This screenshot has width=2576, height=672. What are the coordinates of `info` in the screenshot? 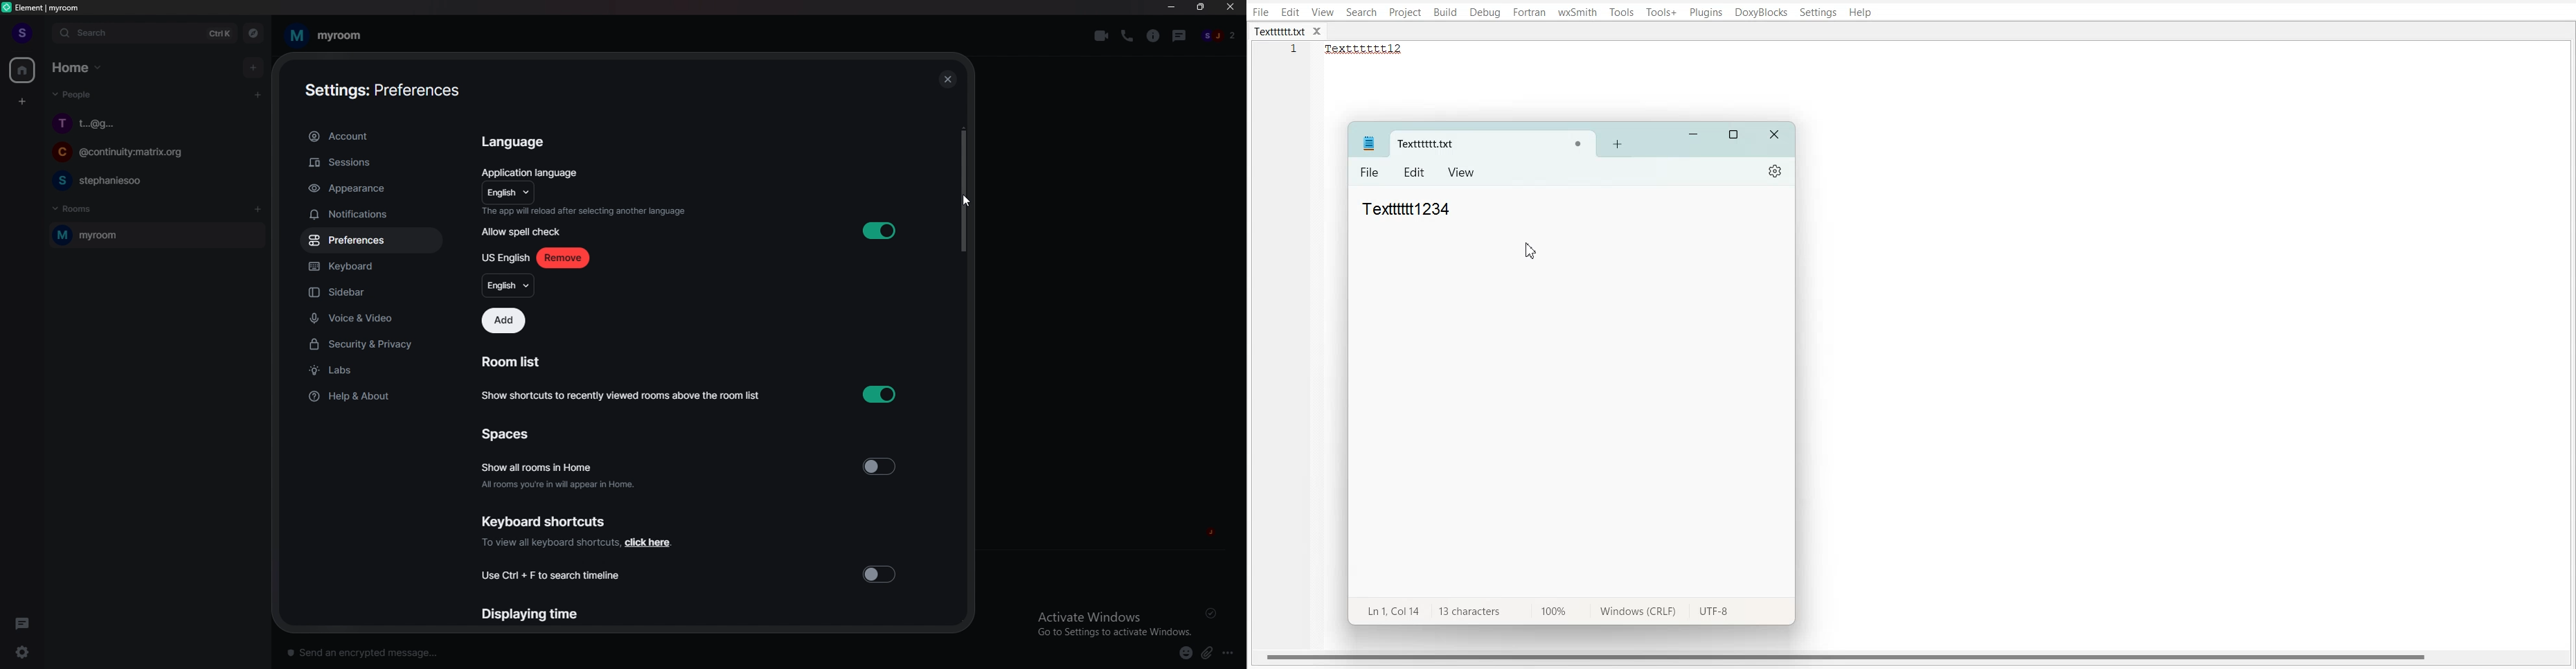 It's located at (584, 211).